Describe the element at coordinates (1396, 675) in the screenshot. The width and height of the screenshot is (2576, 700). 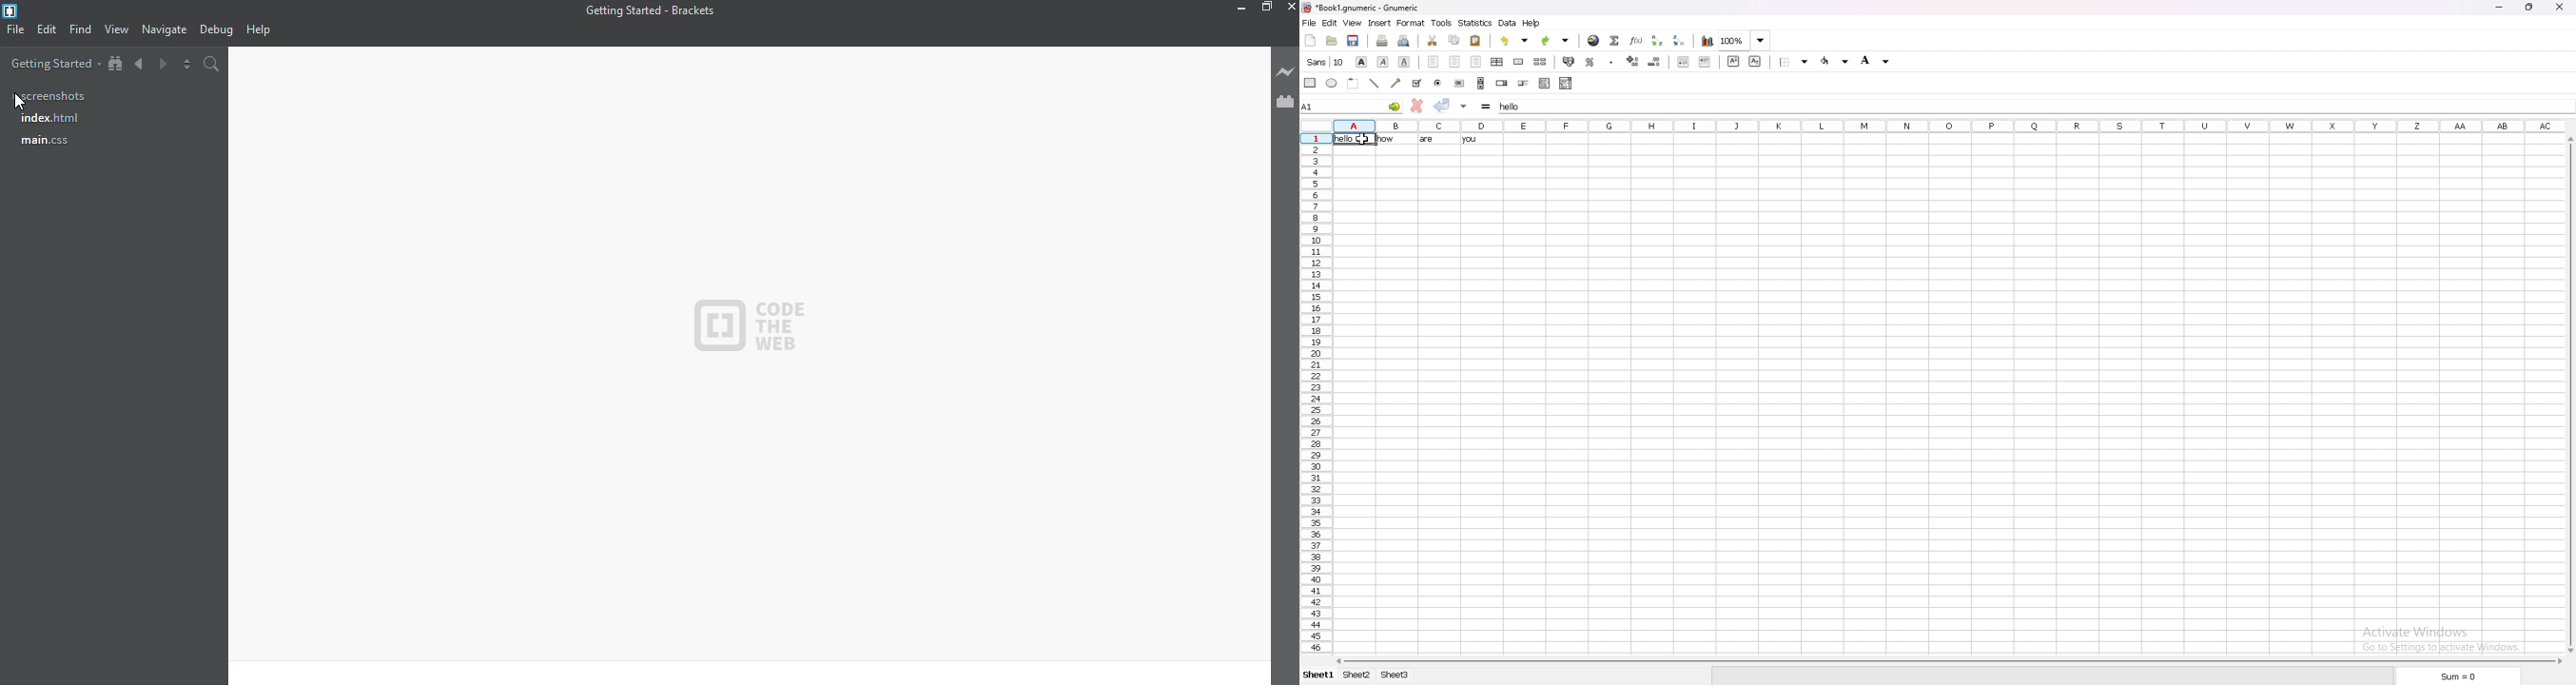
I see `sheet 3` at that location.